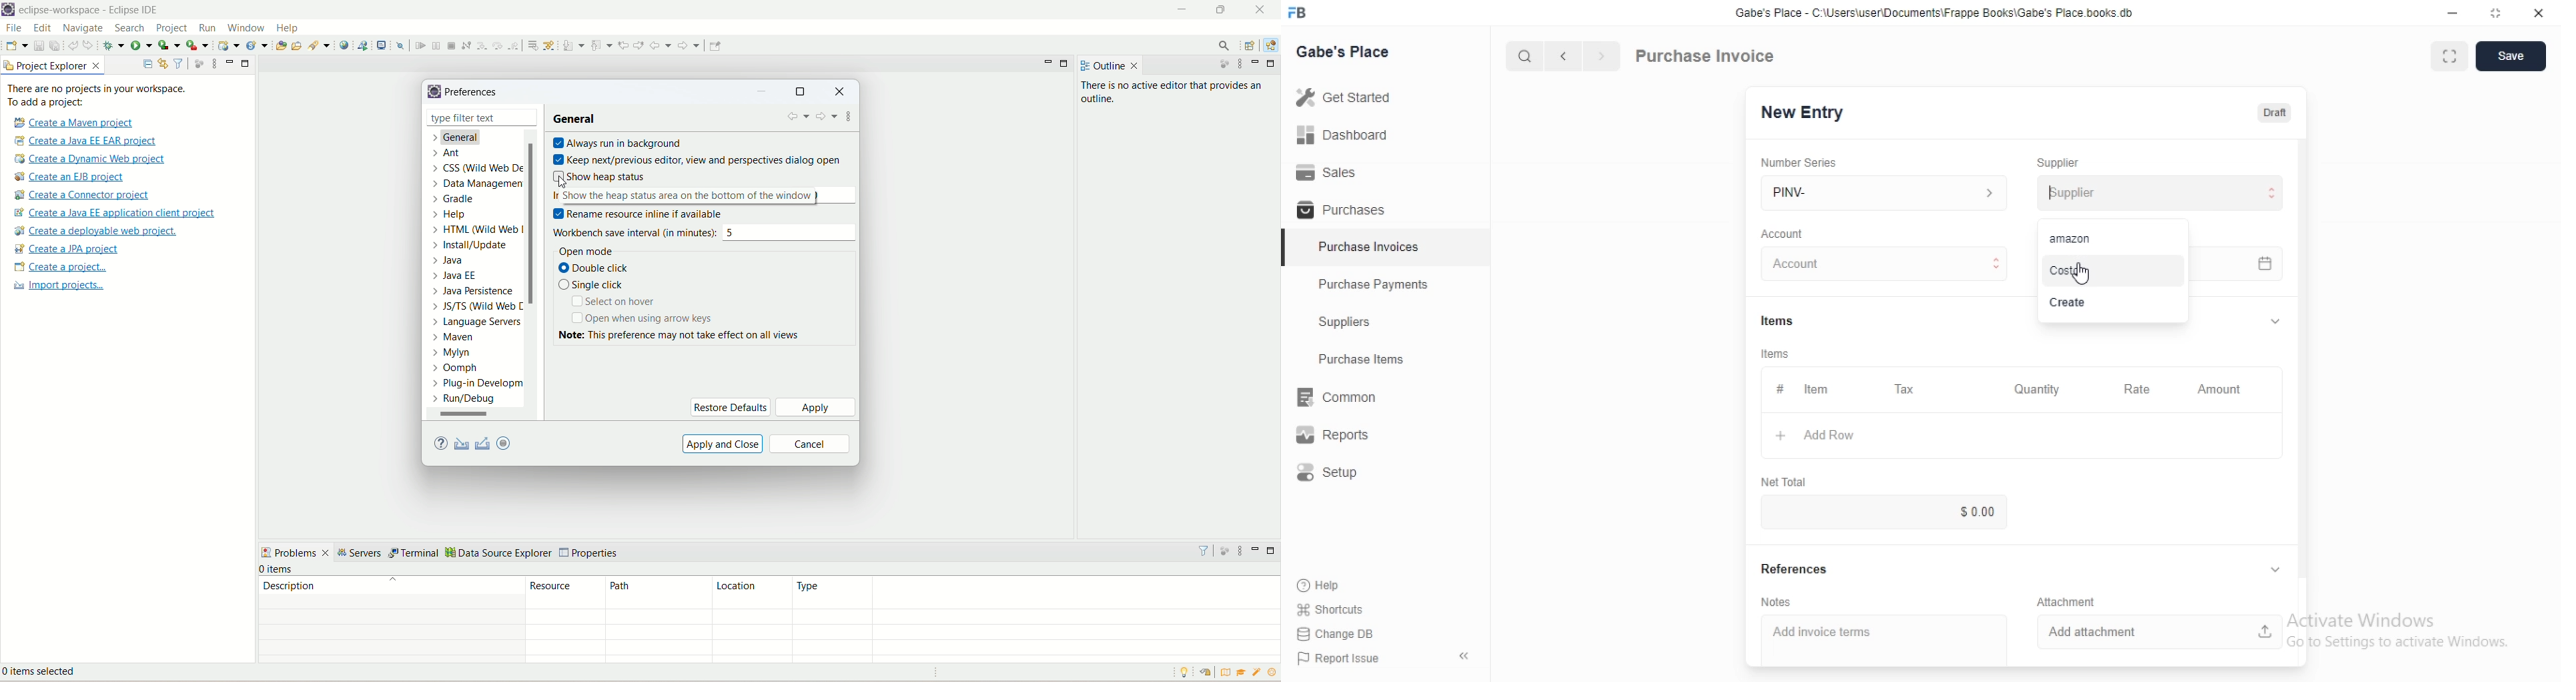 The height and width of the screenshot is (700, 2576). I want to click on Purchase Items, so click(1386, 359).